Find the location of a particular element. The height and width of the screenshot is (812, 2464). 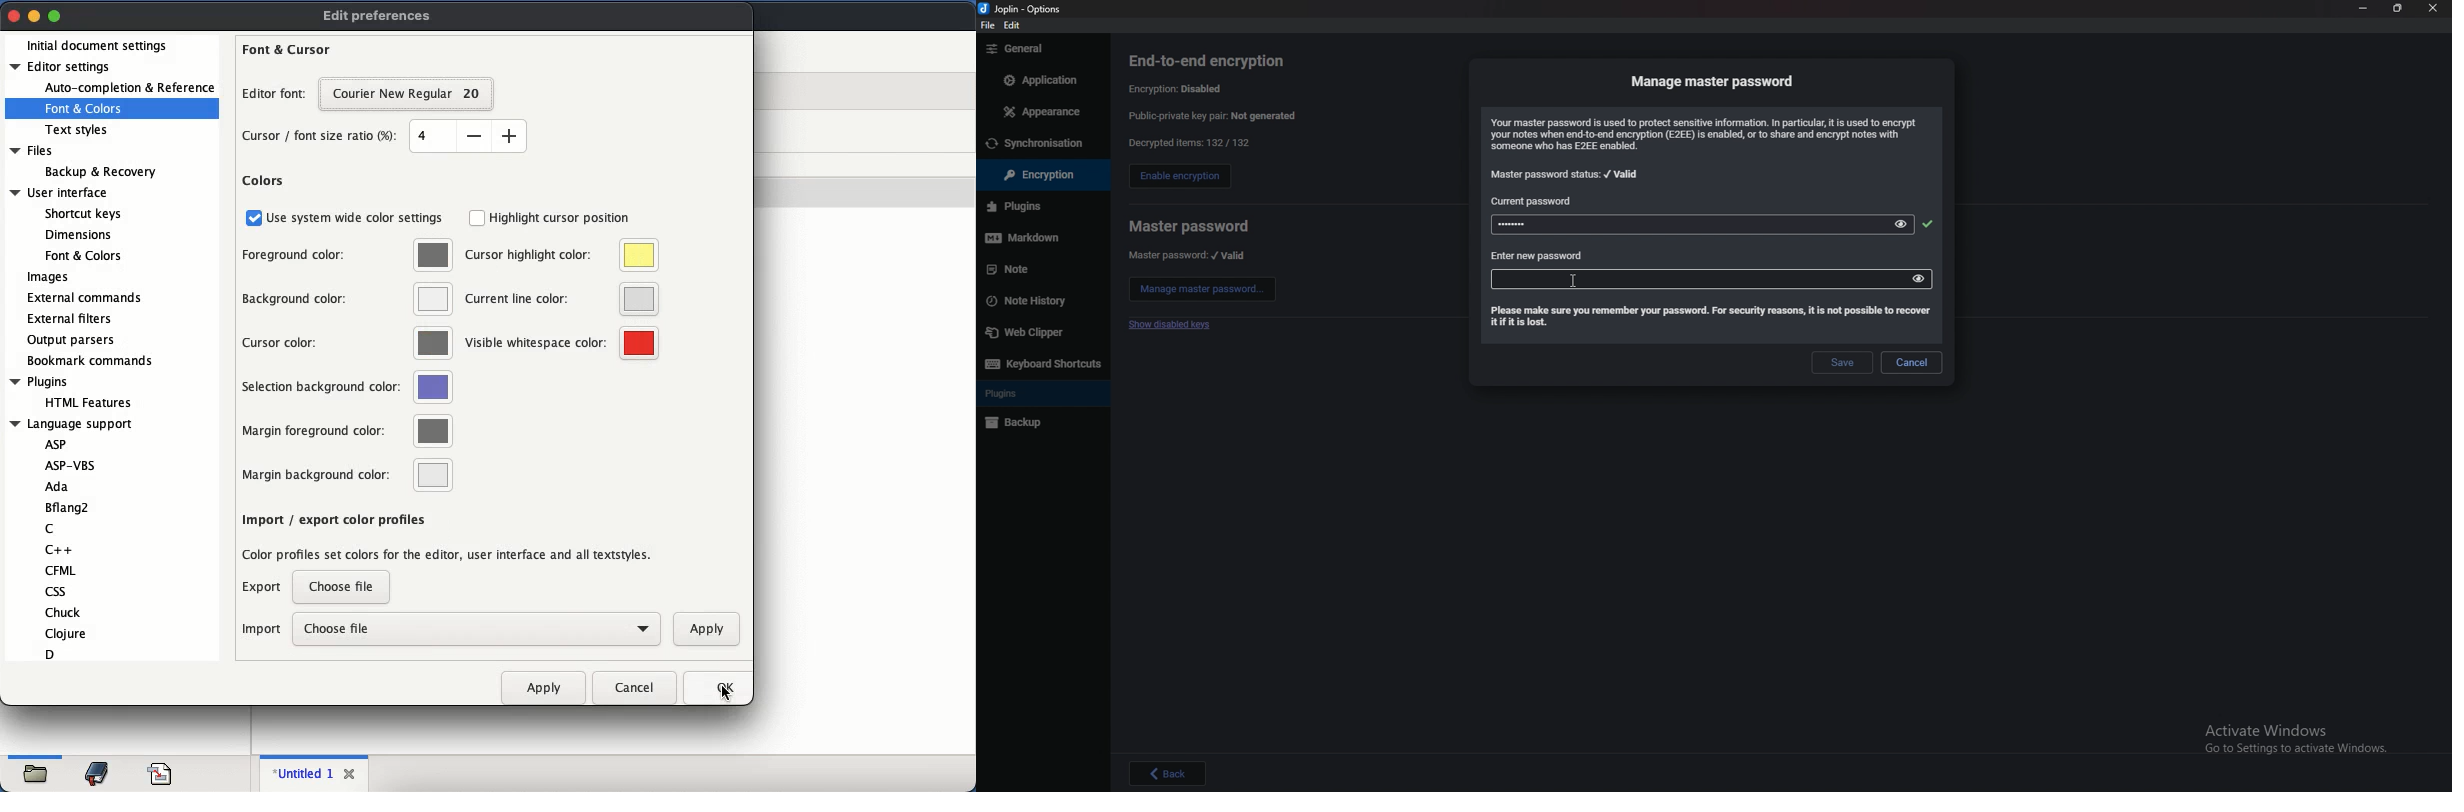

Dimensions is located at coordinates (79, 235).